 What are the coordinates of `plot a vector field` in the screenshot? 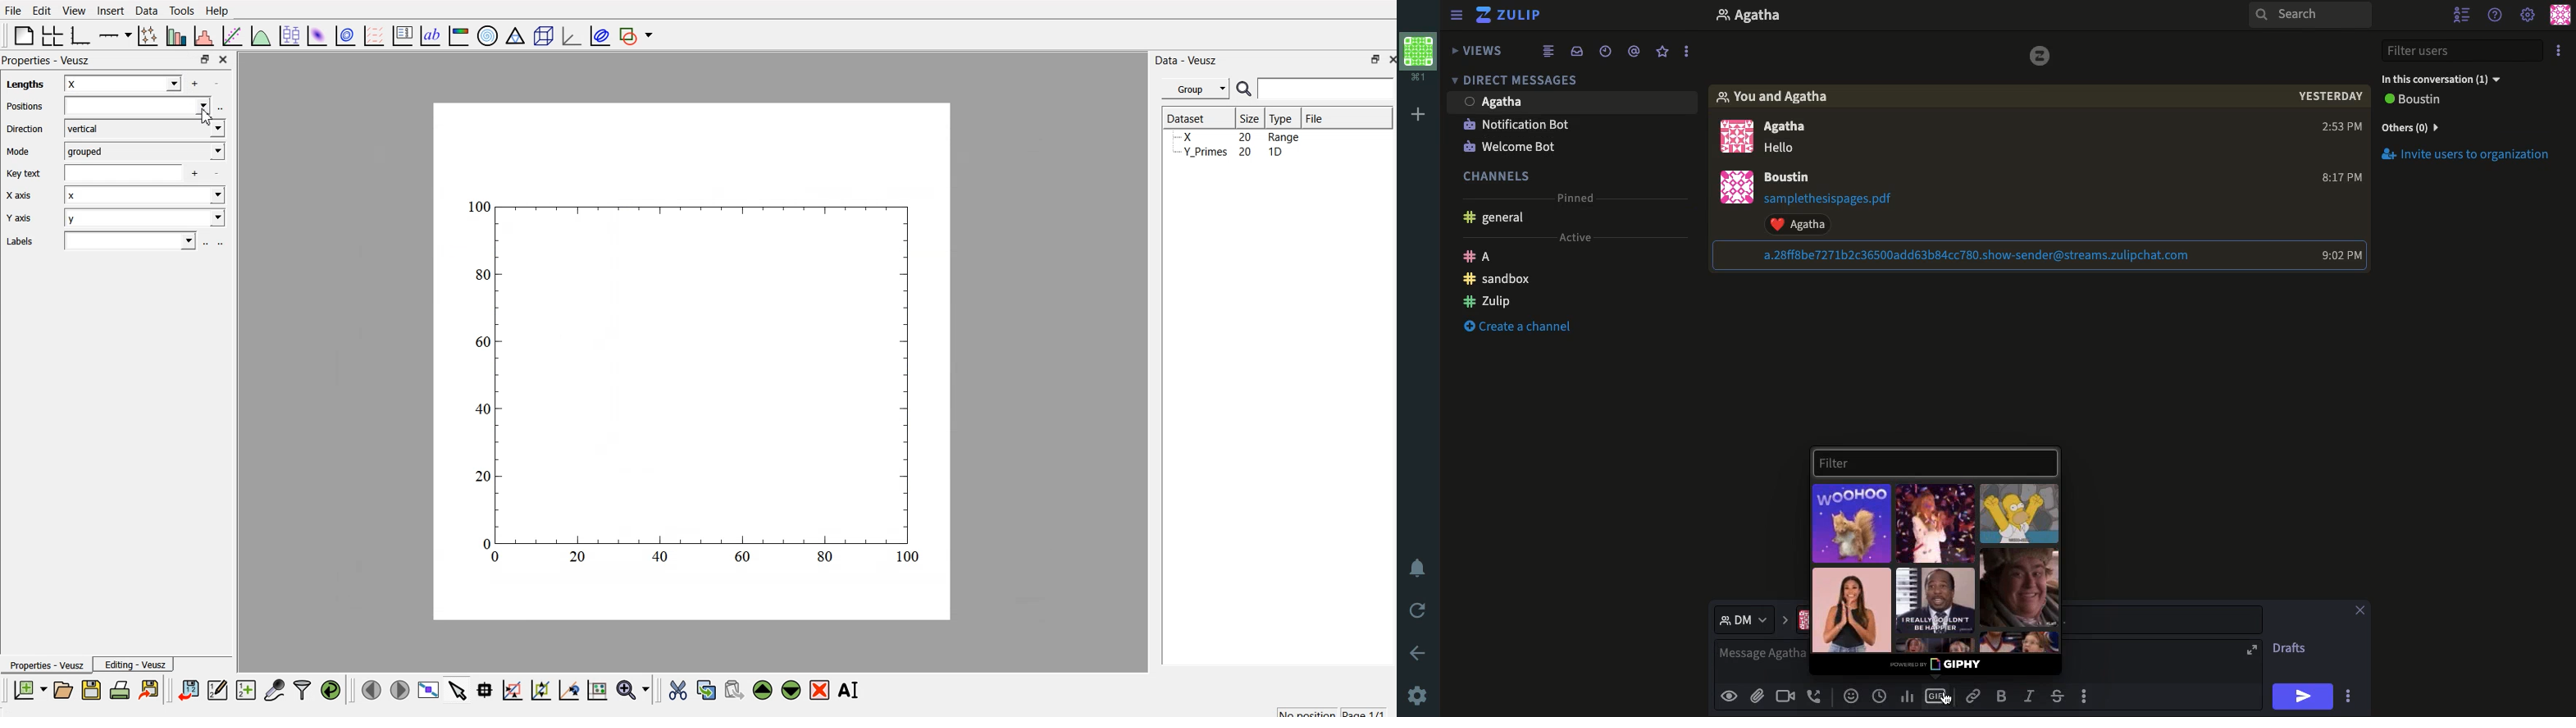 It's located at (377, 35).